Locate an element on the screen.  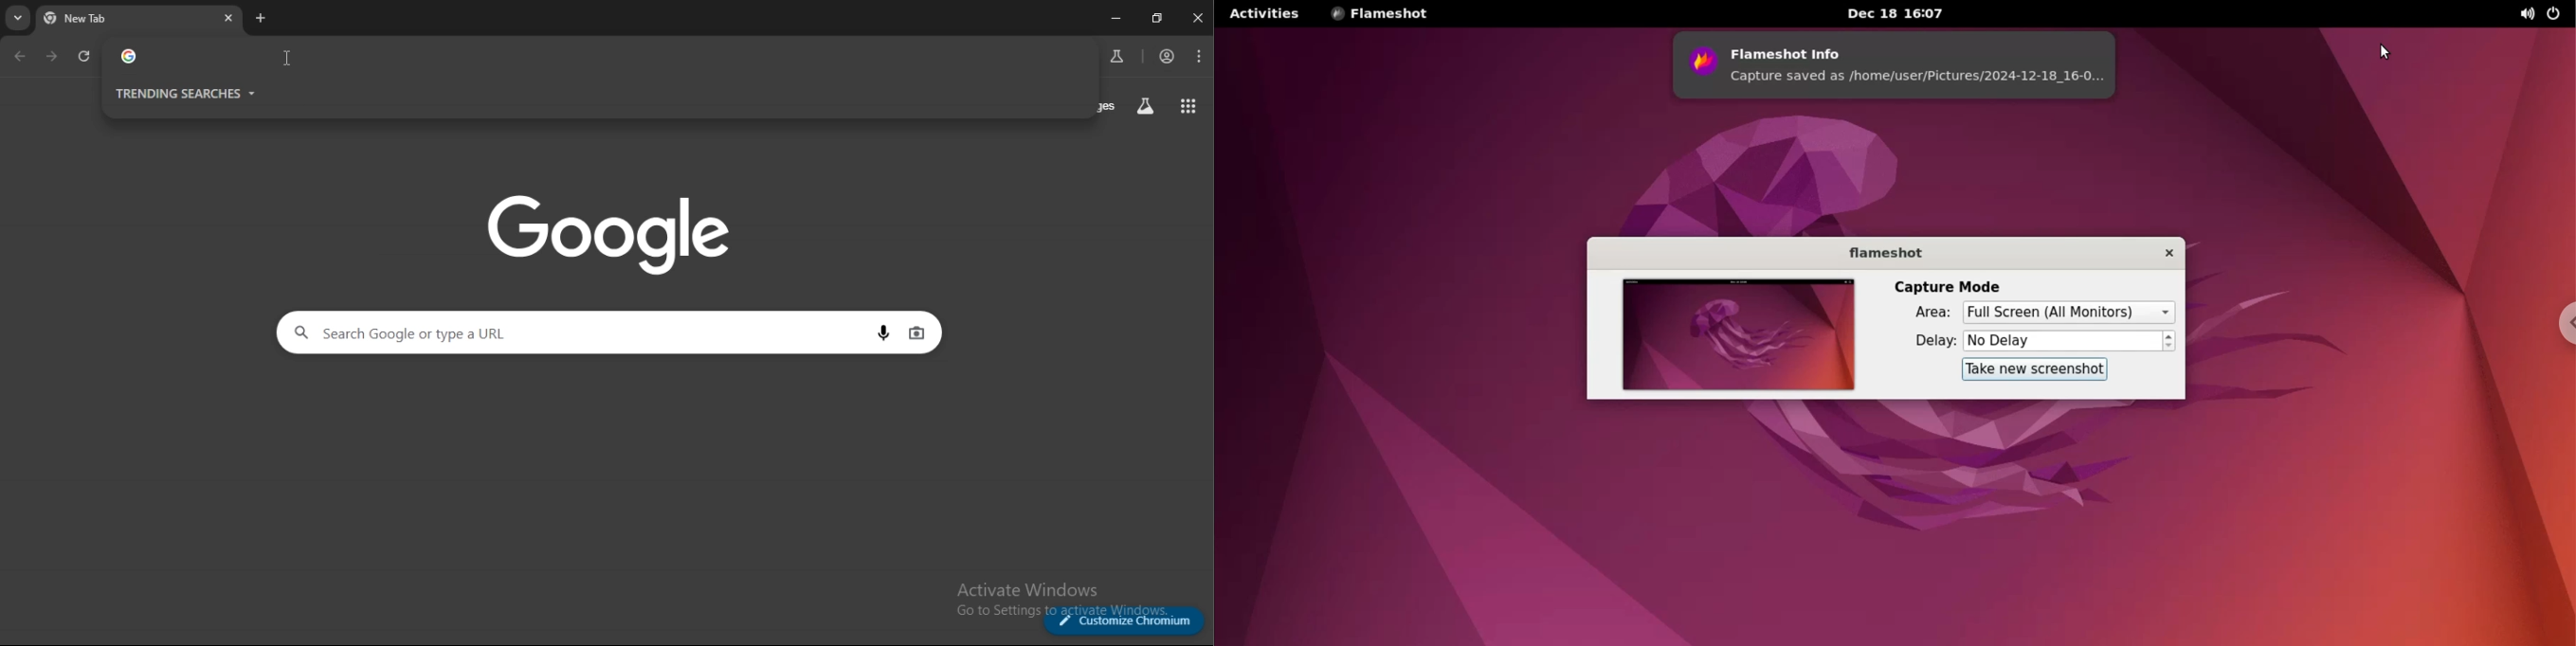
image search is located at coordinates (916, 333).